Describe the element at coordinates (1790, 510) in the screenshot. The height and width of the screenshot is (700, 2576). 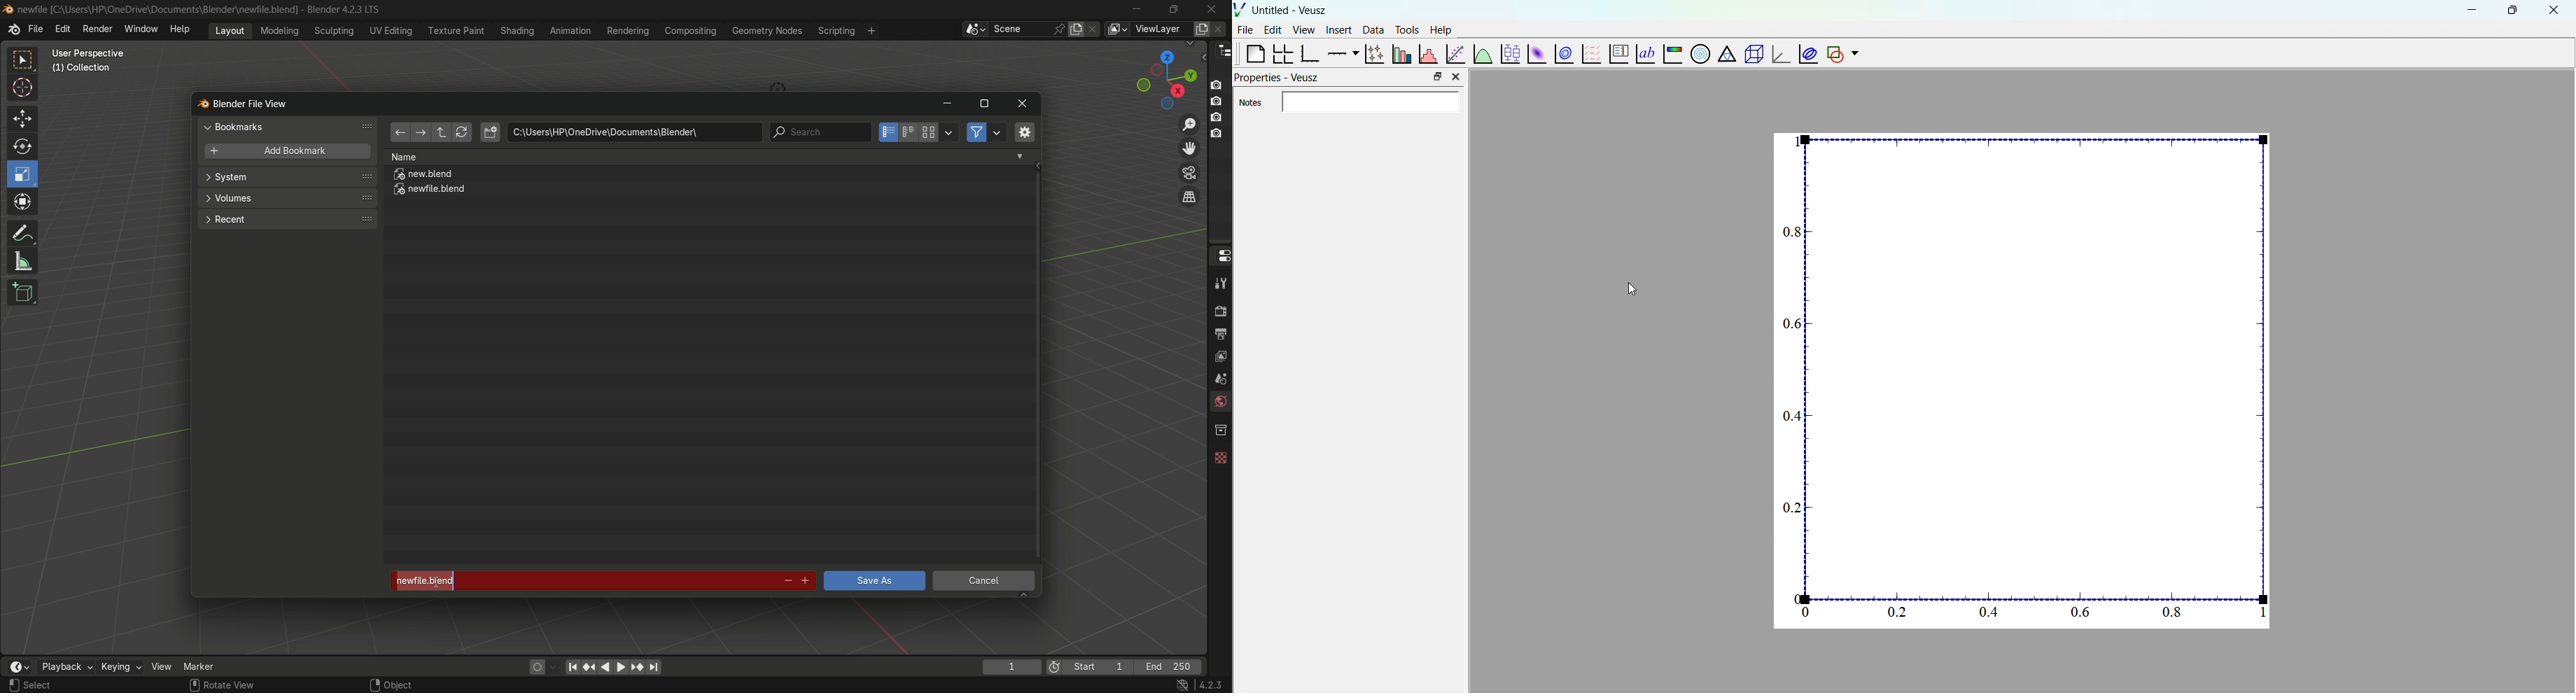
I see `0.2` at that location.